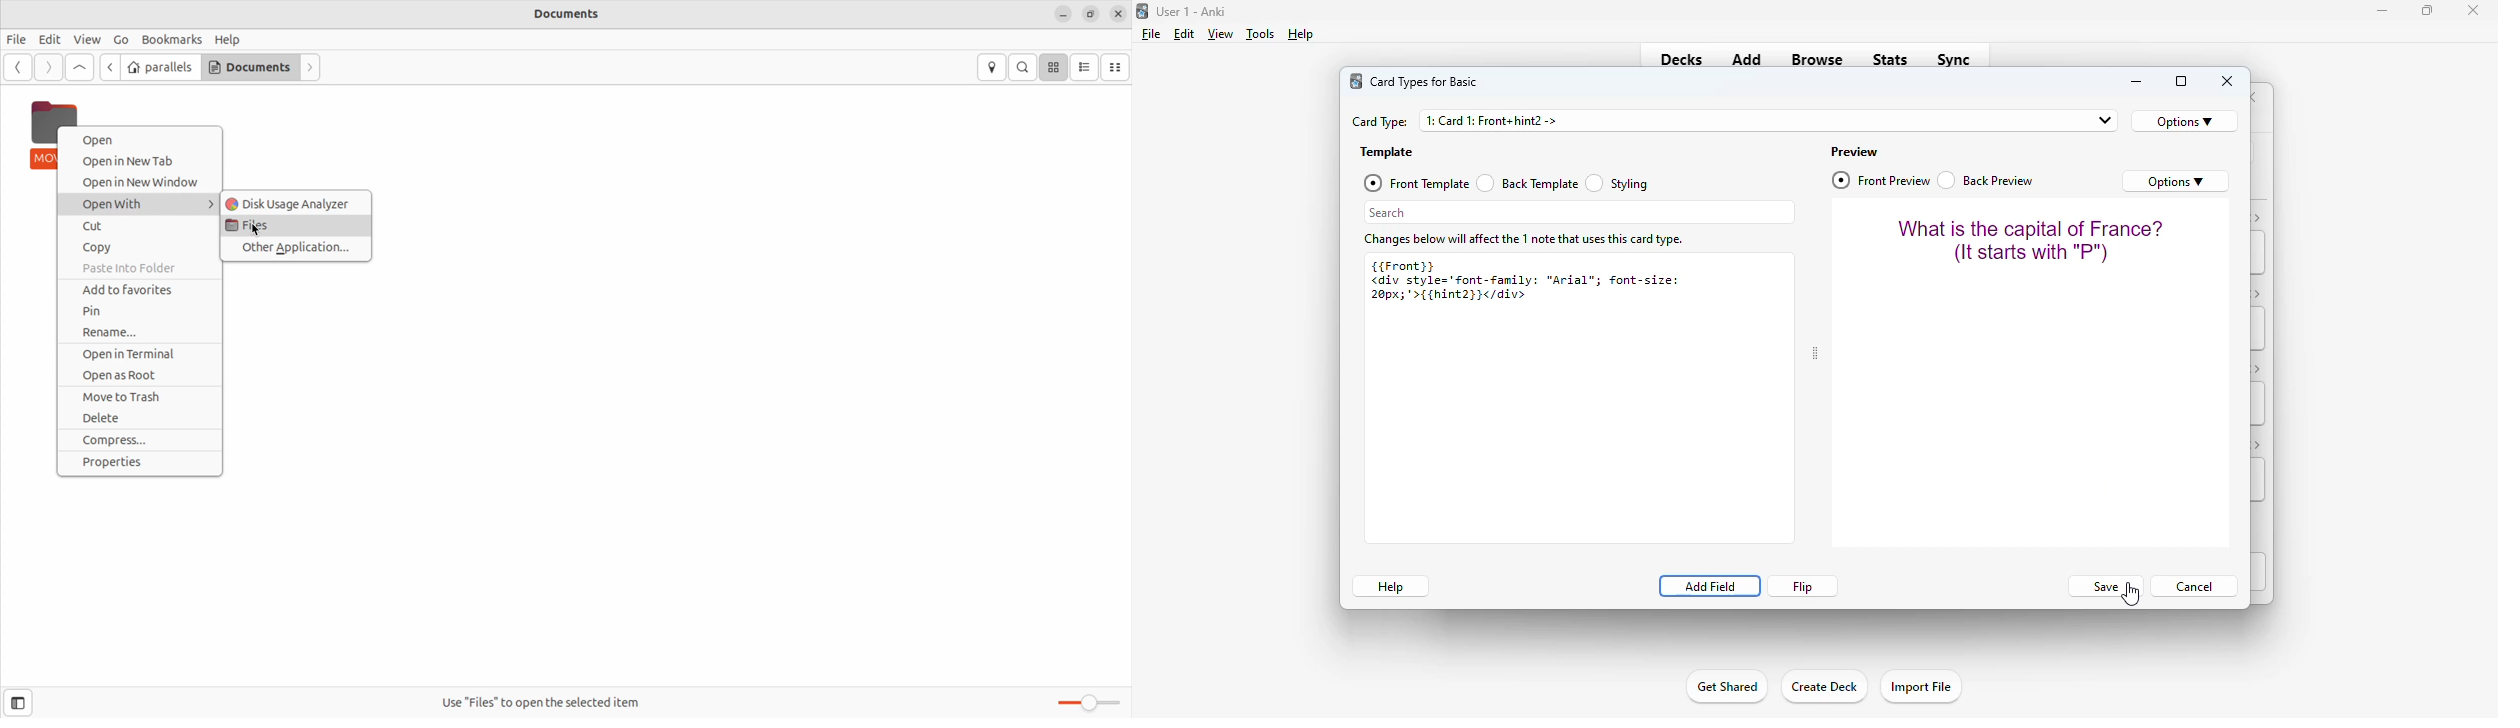 The image size is (2520, 728). I want to click on sync, so click(1952, 58).